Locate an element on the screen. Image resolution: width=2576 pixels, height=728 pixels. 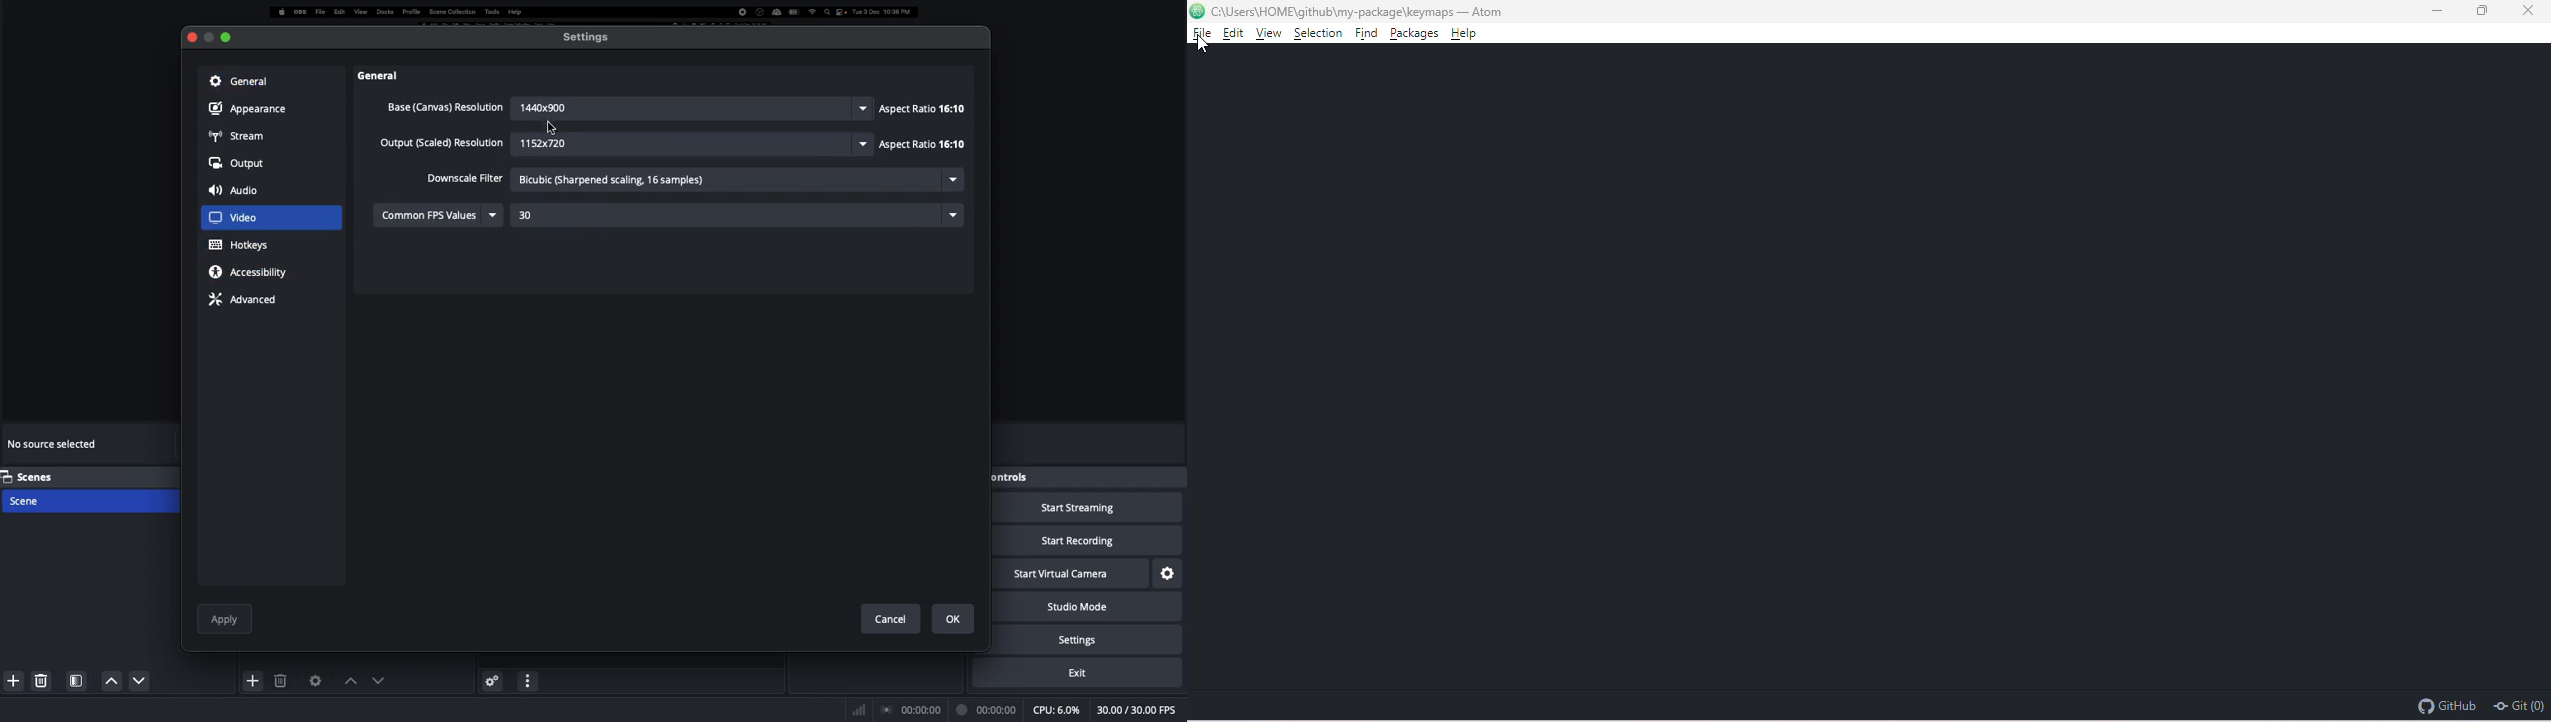
FPS is located at coordinates (1140, 710).